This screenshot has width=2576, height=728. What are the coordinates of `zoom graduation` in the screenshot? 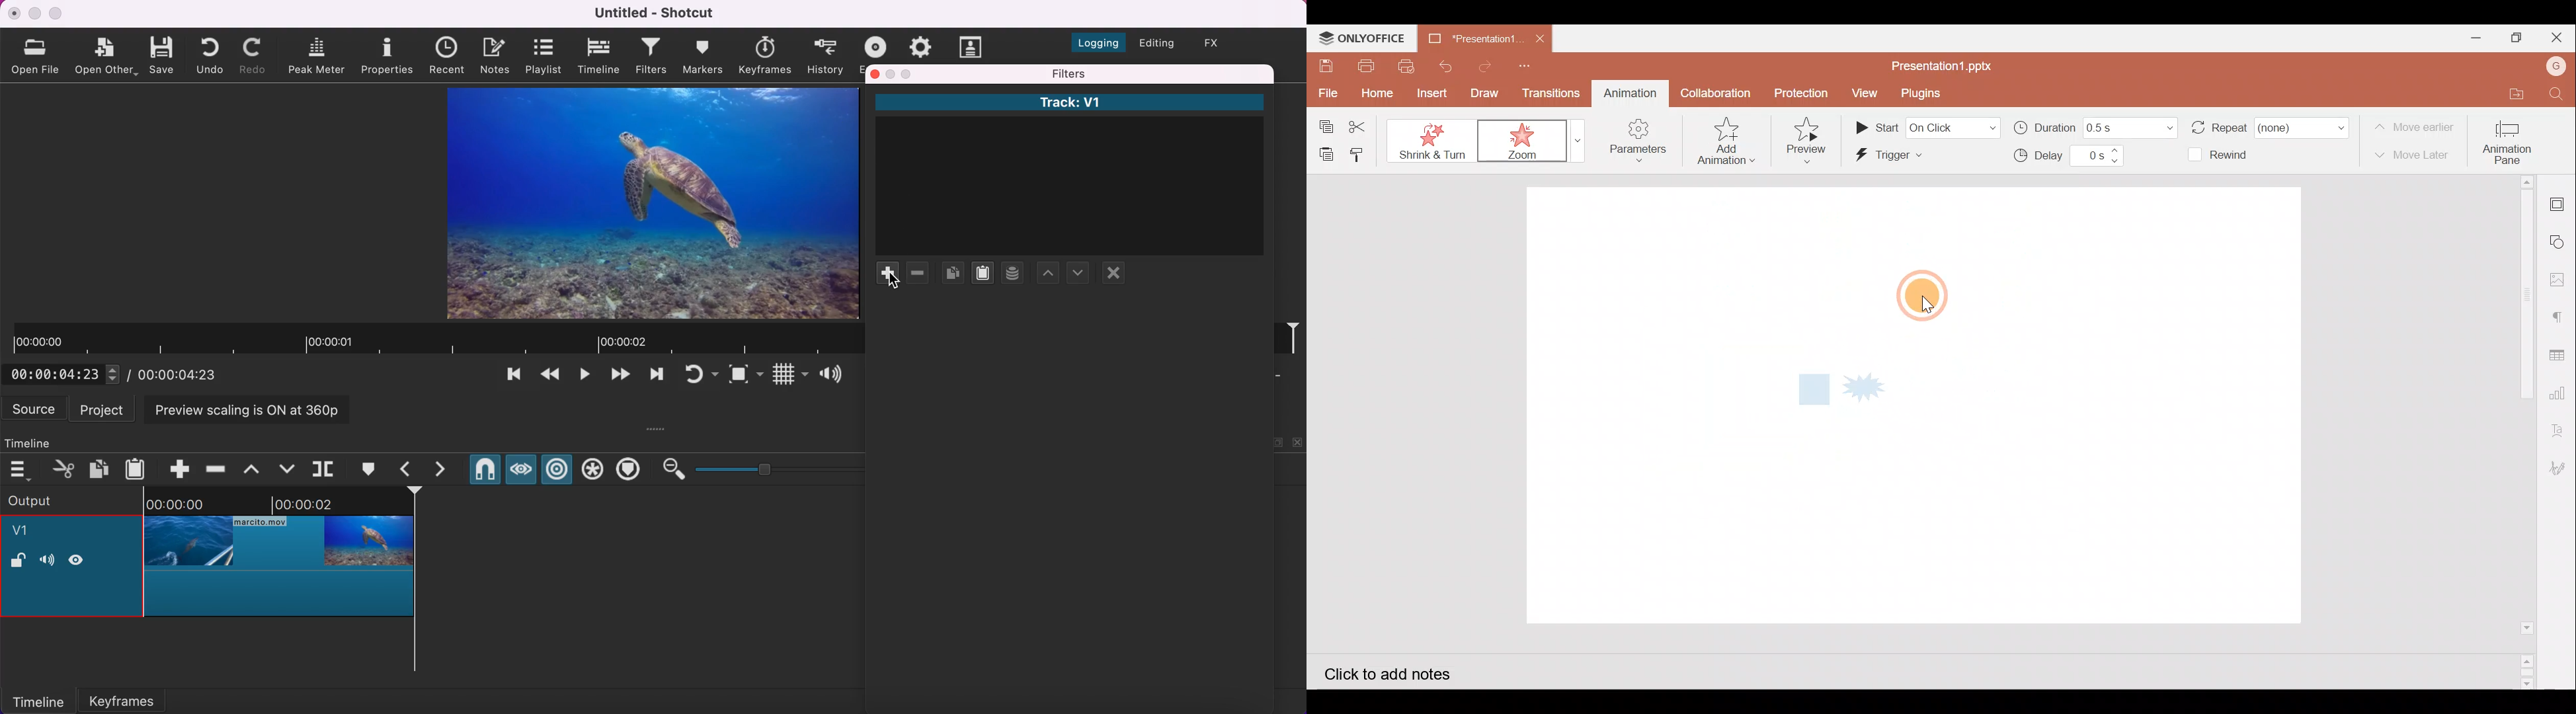 It's located at (794, 470).